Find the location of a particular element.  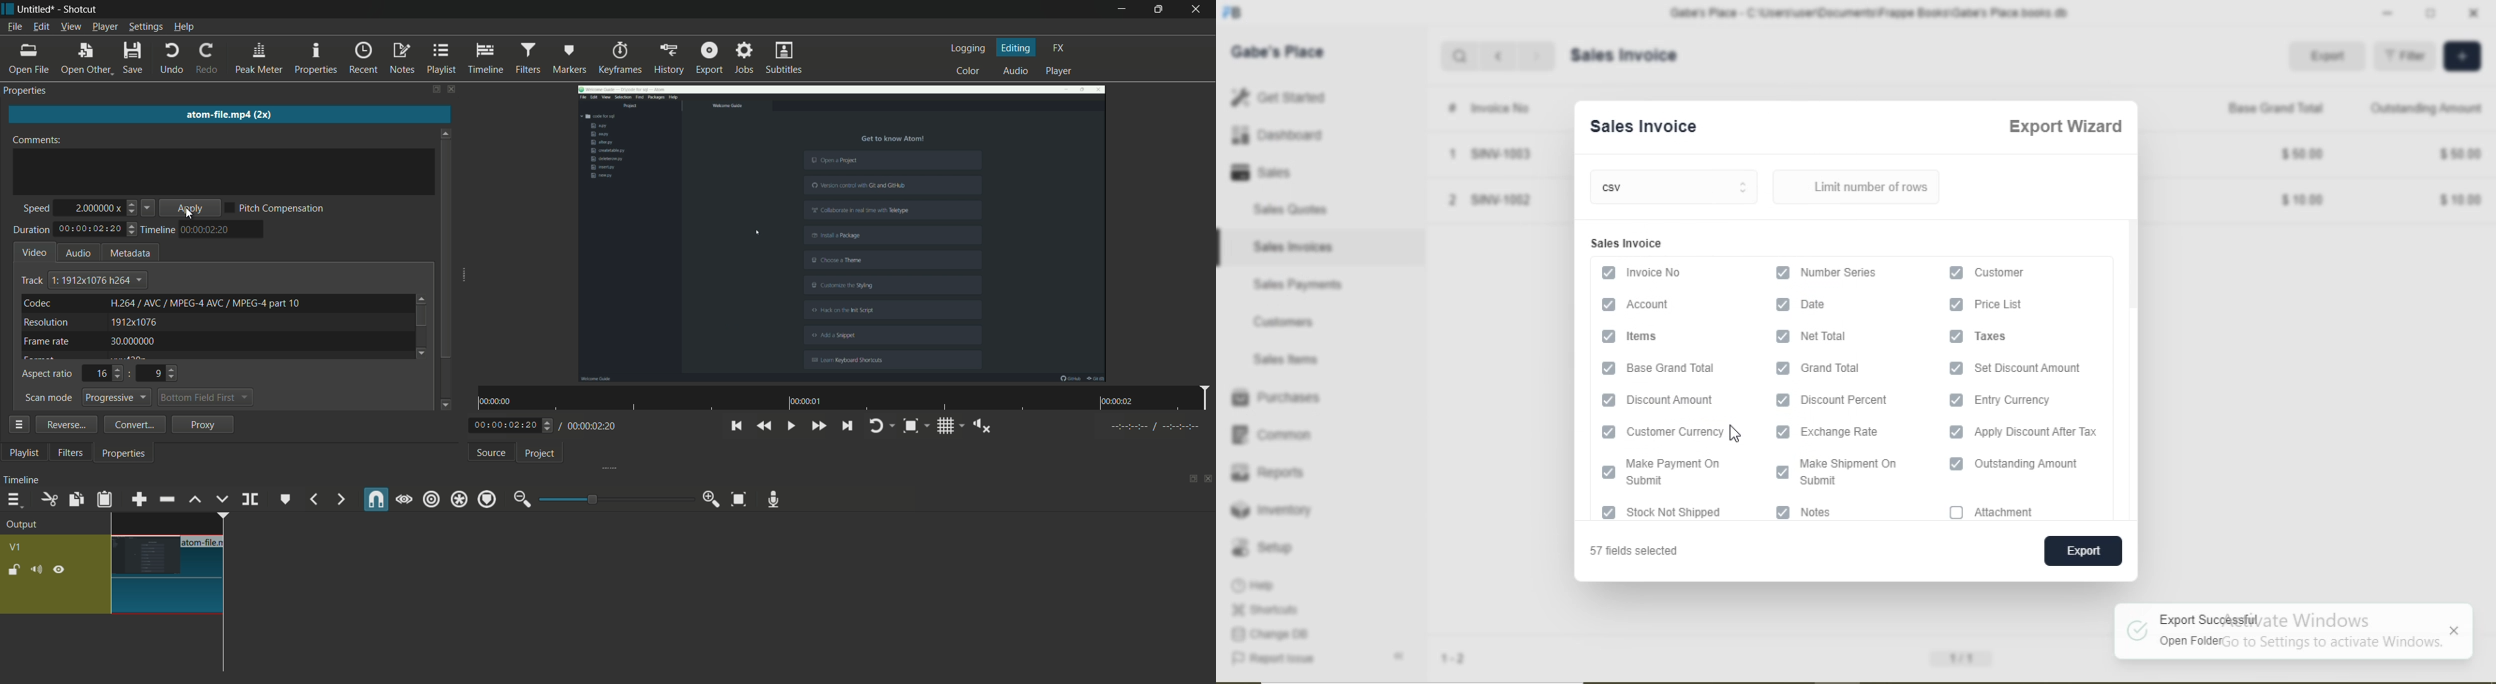

Make Shipment On
Submit is located at coordinates (1857, 472).